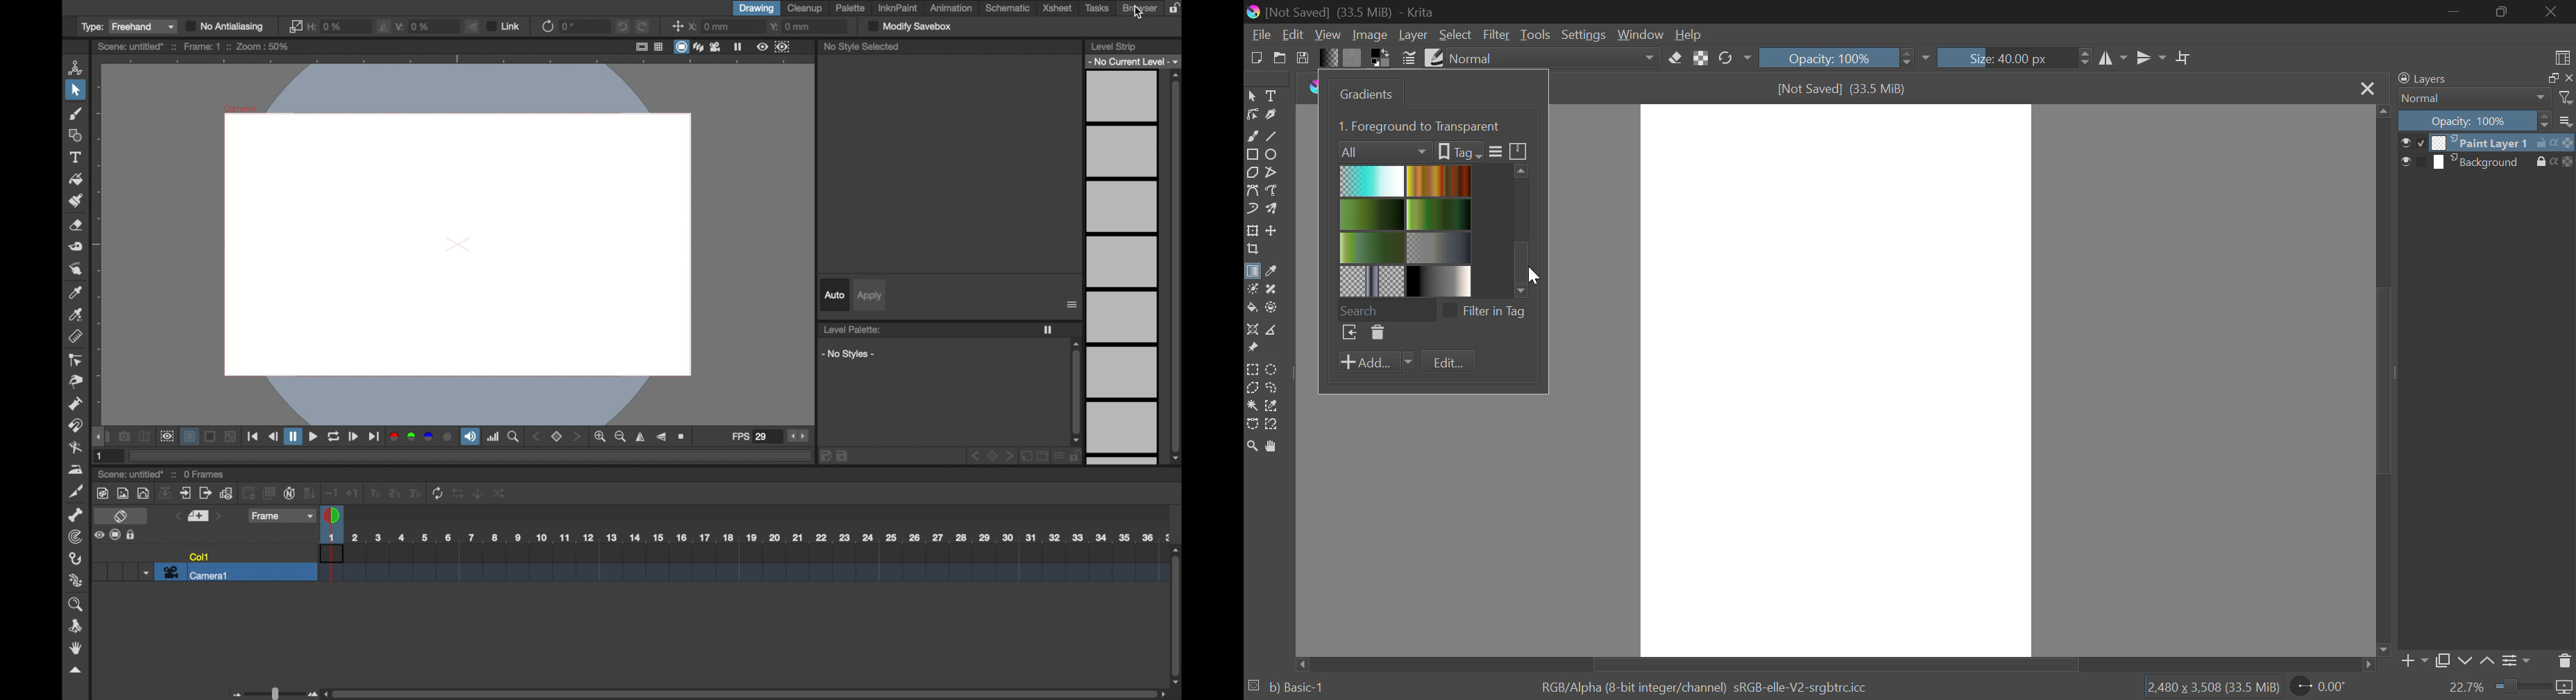 This screenshot has height=700, width=2576. What do you see at coordinates (187, 493) in the screenshot?
I see `move` at bounding box center [187, 493].